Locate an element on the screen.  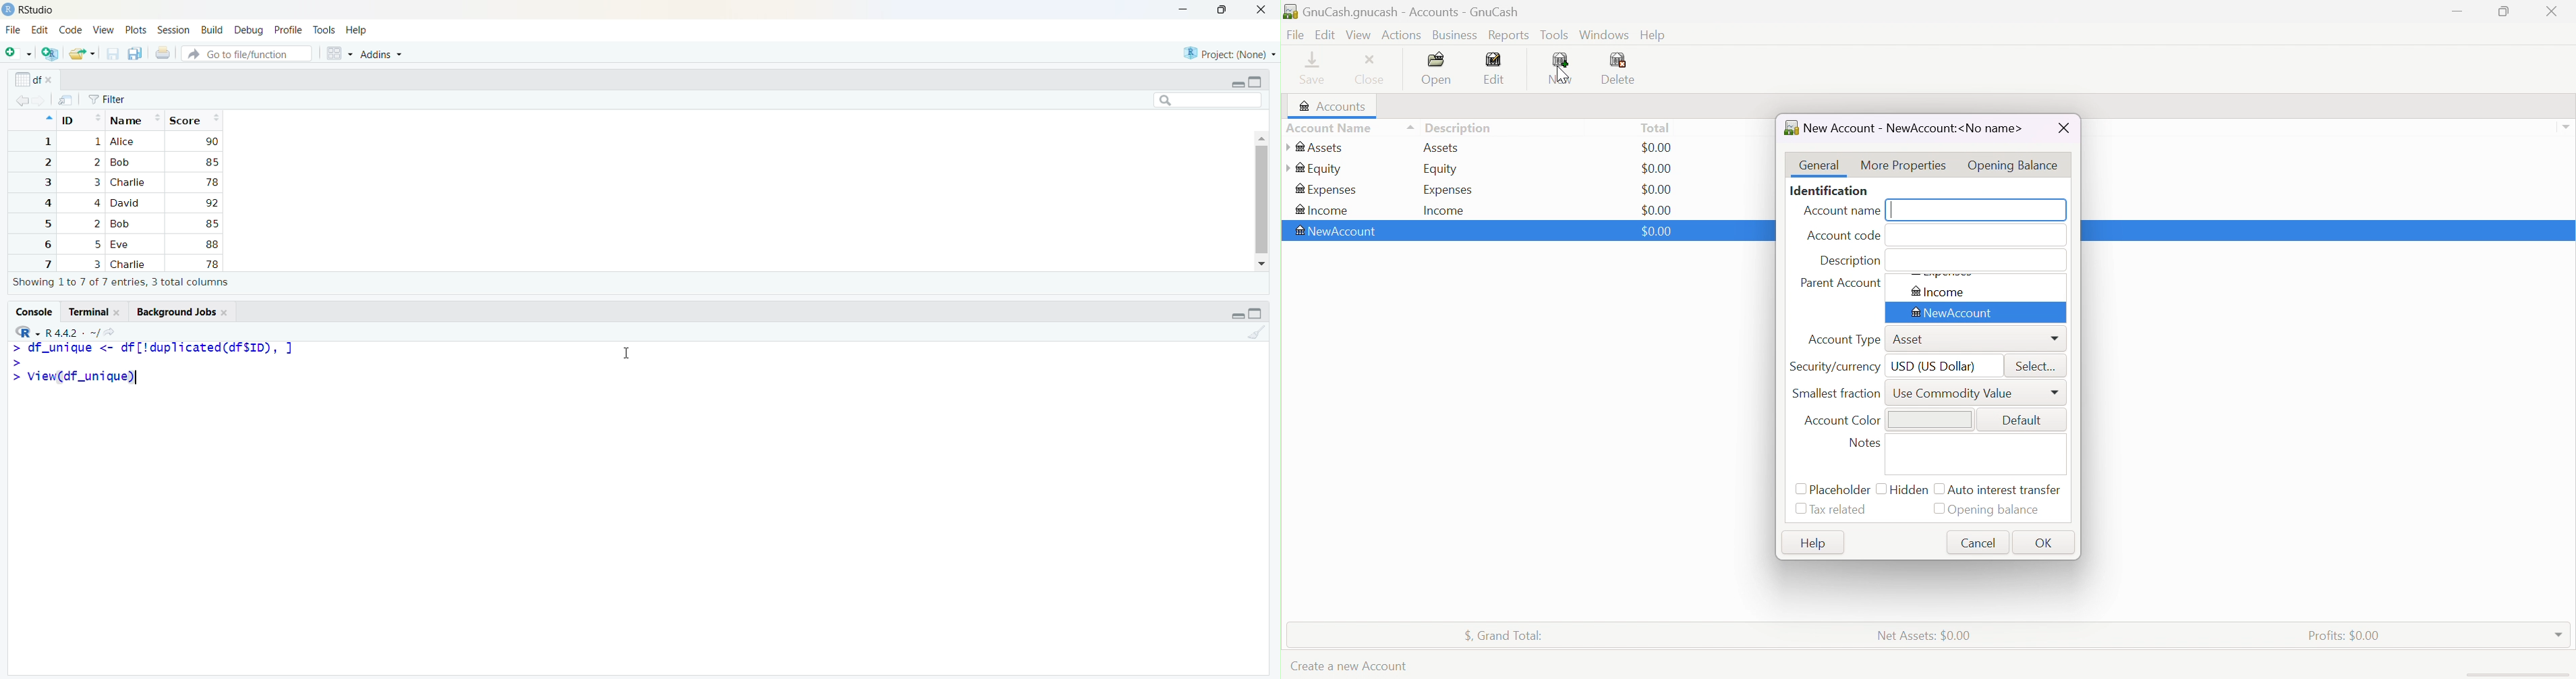
Help is located at coordinates (357, 31).